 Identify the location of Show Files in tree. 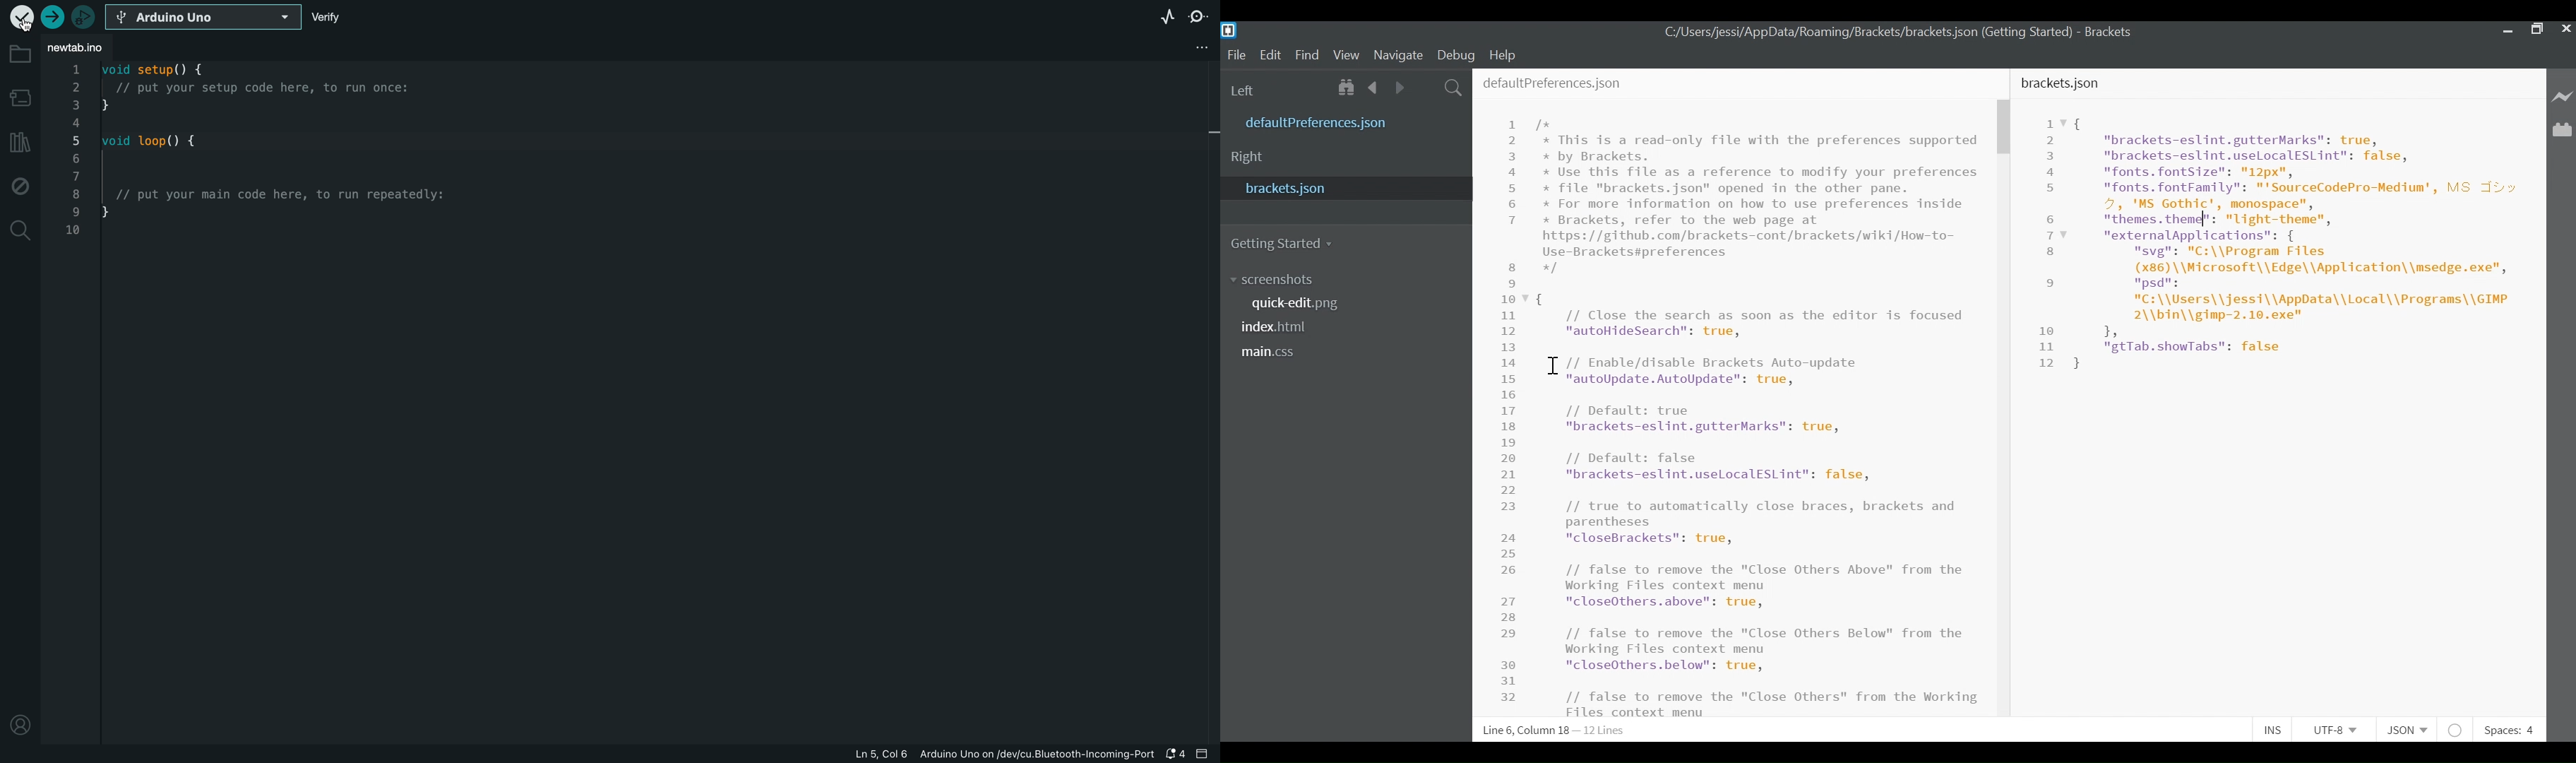
(1348, 87).